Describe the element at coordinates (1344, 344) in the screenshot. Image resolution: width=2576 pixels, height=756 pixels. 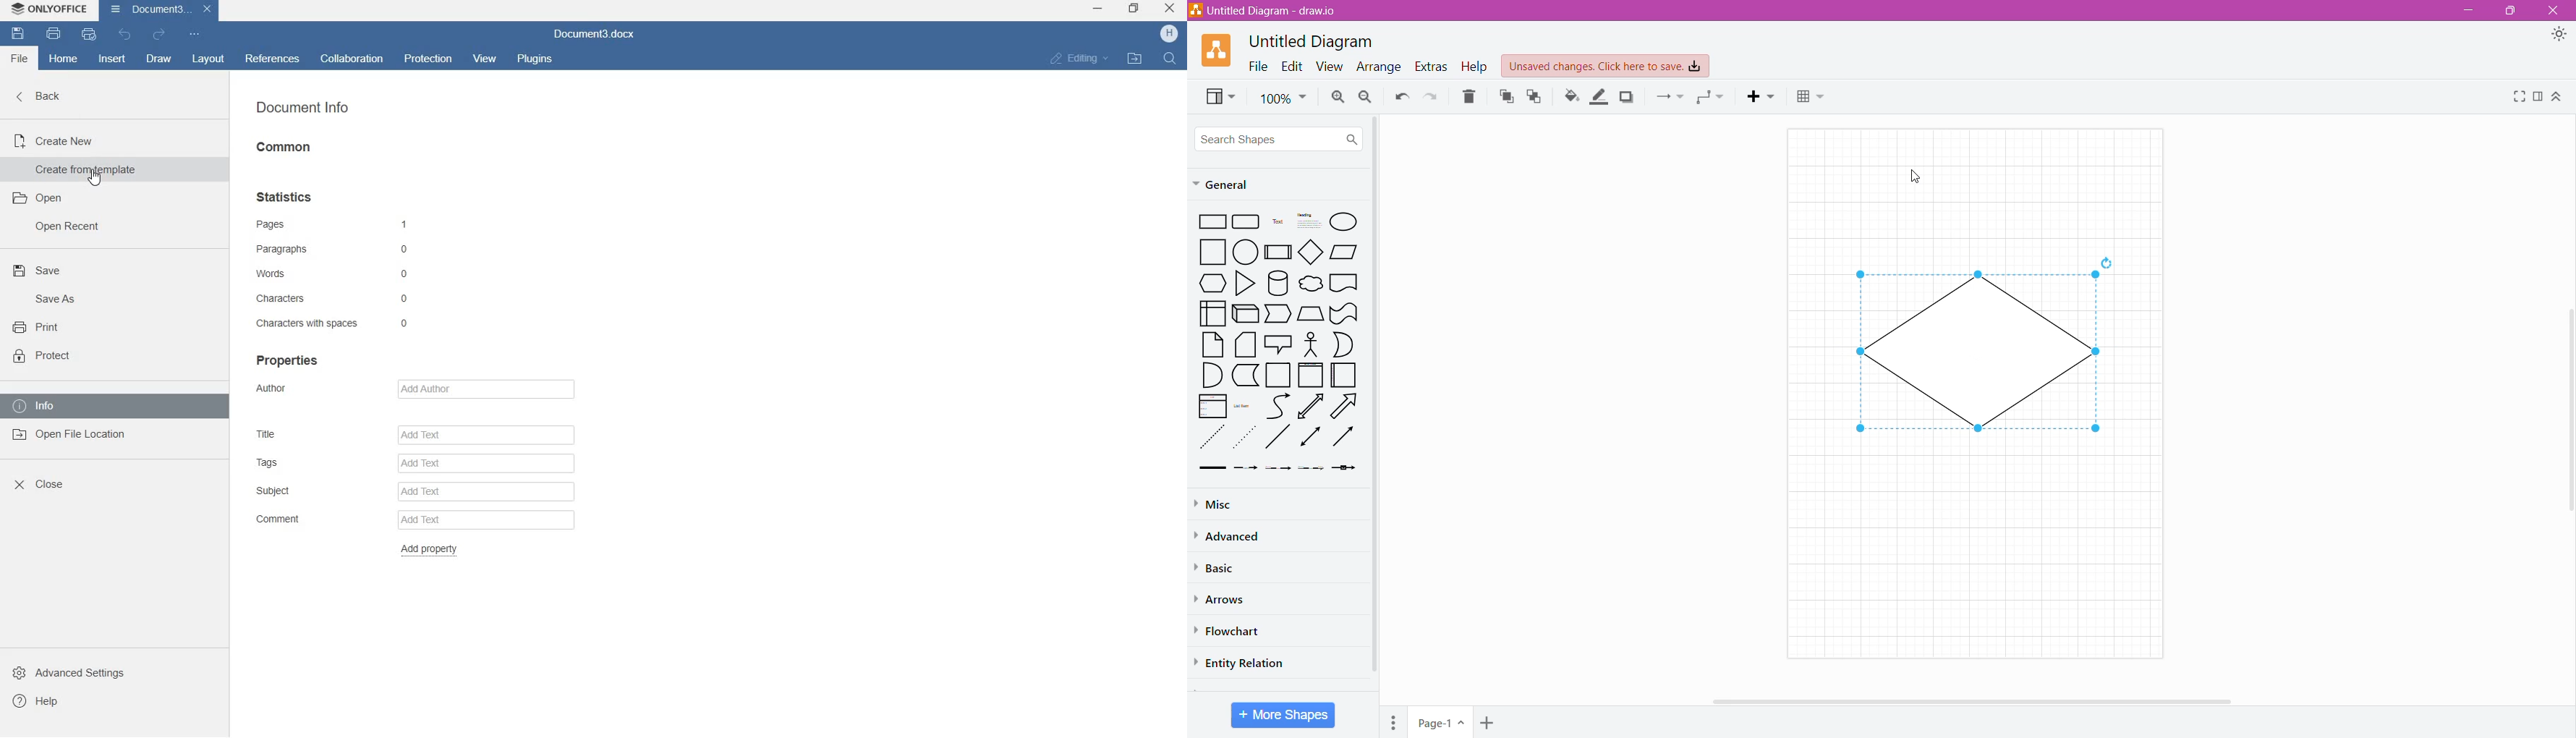
I see `Or` at that location.